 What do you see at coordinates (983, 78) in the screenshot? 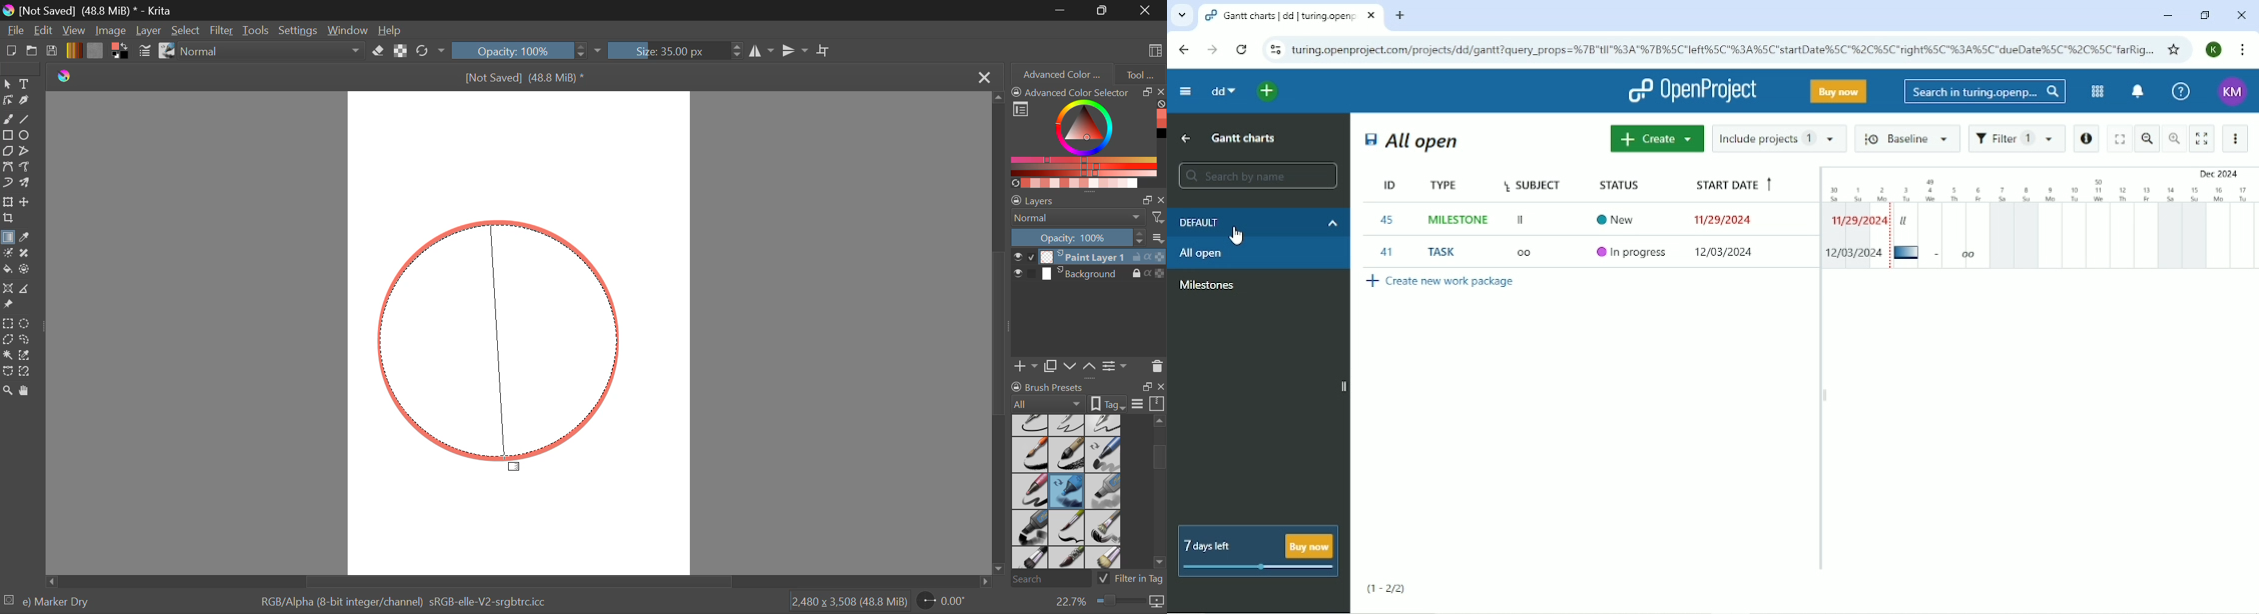
I see `Close` at bounding box center [983, 78].